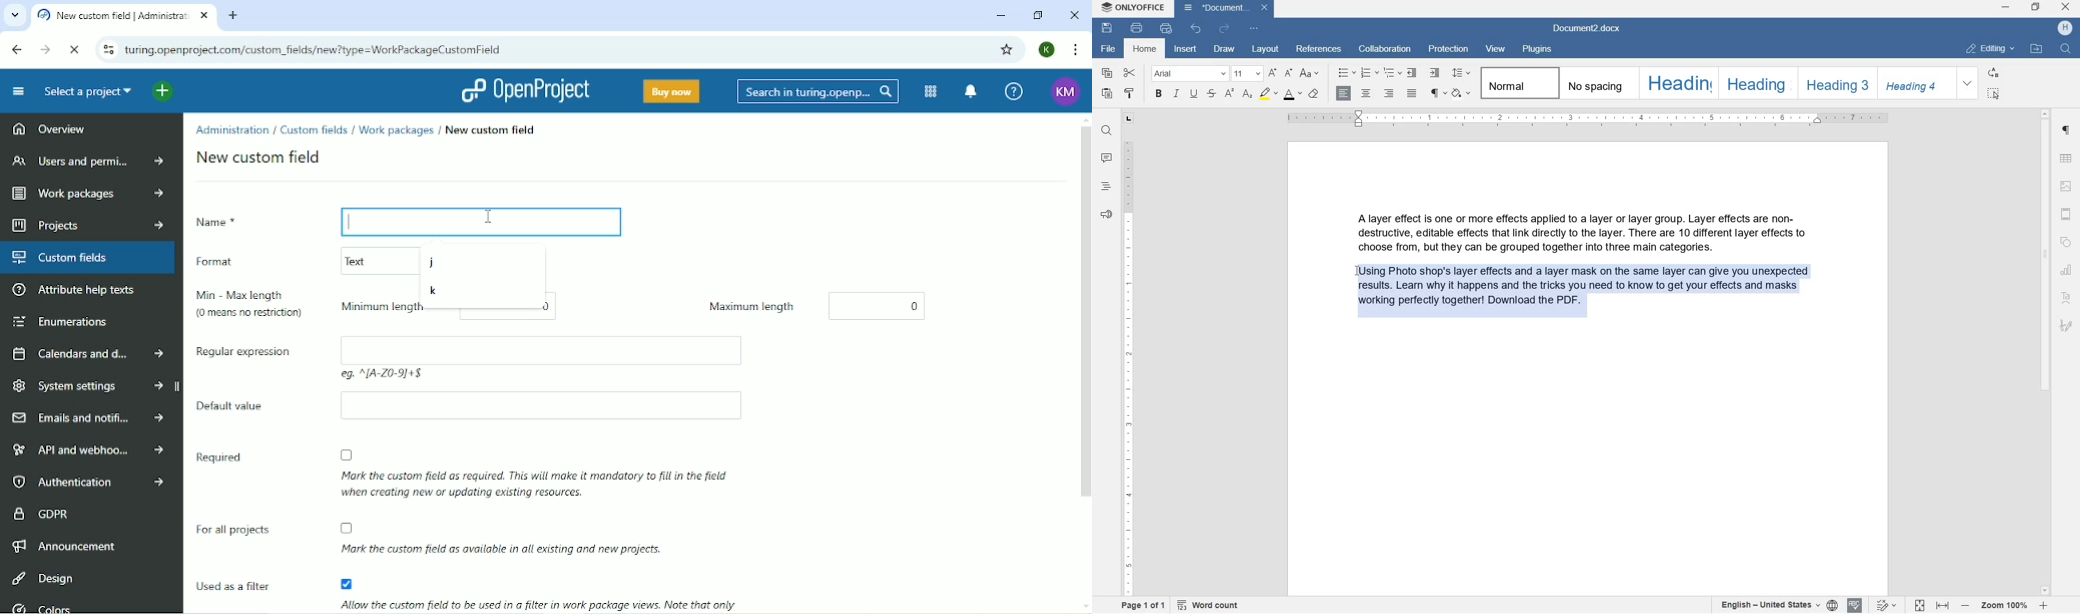 The image size is (2100, 616). What do you see at coordinates (2067, 243) in the screenshot?
I see `SHAPE` at bounding box center [2067, 243].